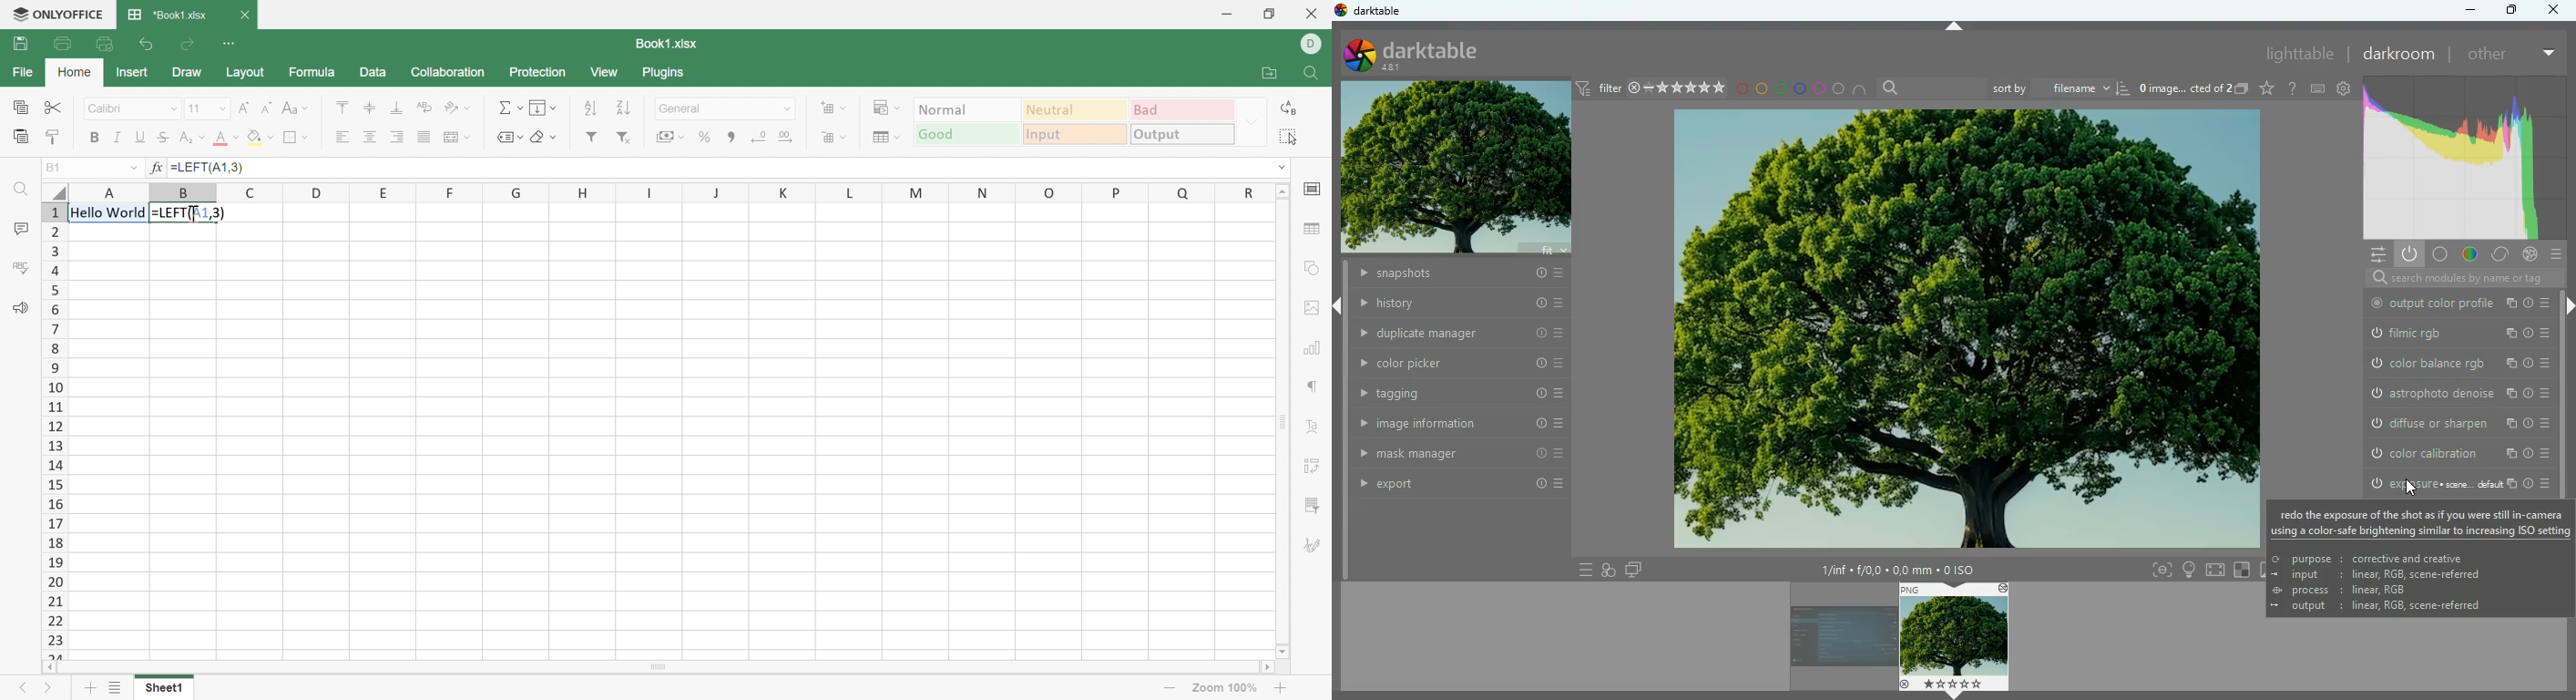  I want to click on screen, so click(2216, 570).